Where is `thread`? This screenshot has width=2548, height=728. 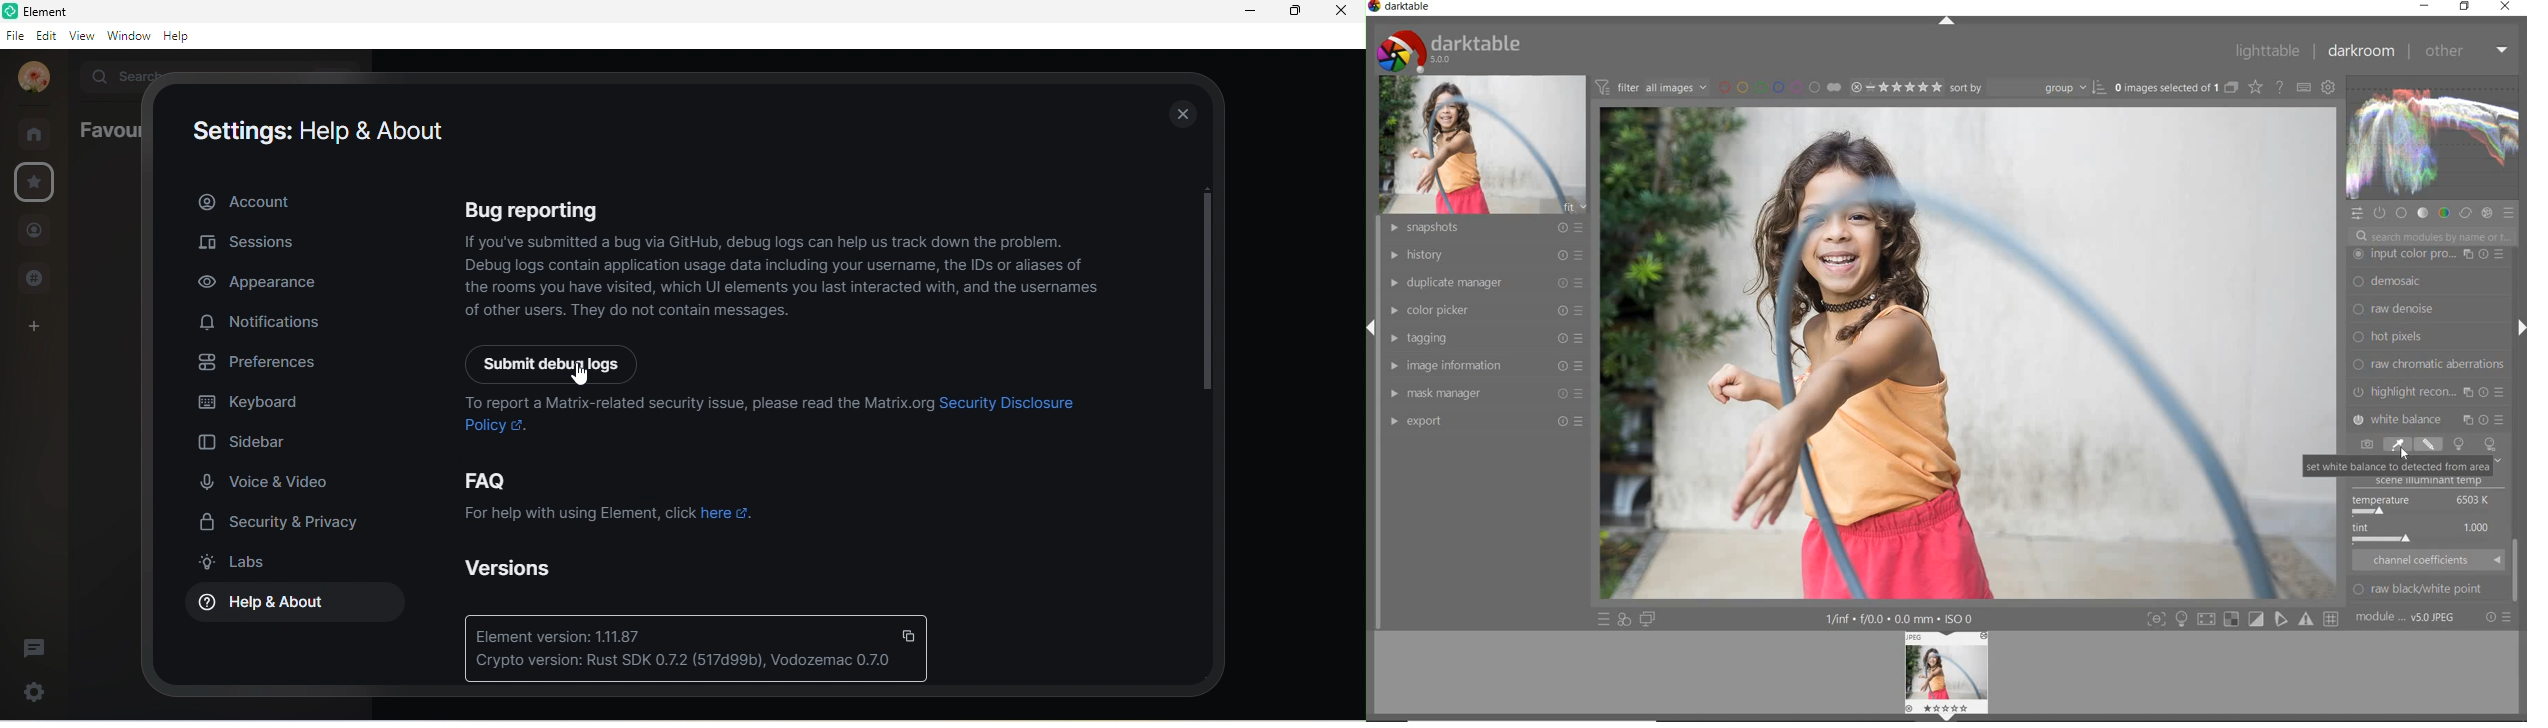
thread is located at coordinates (34, 647).